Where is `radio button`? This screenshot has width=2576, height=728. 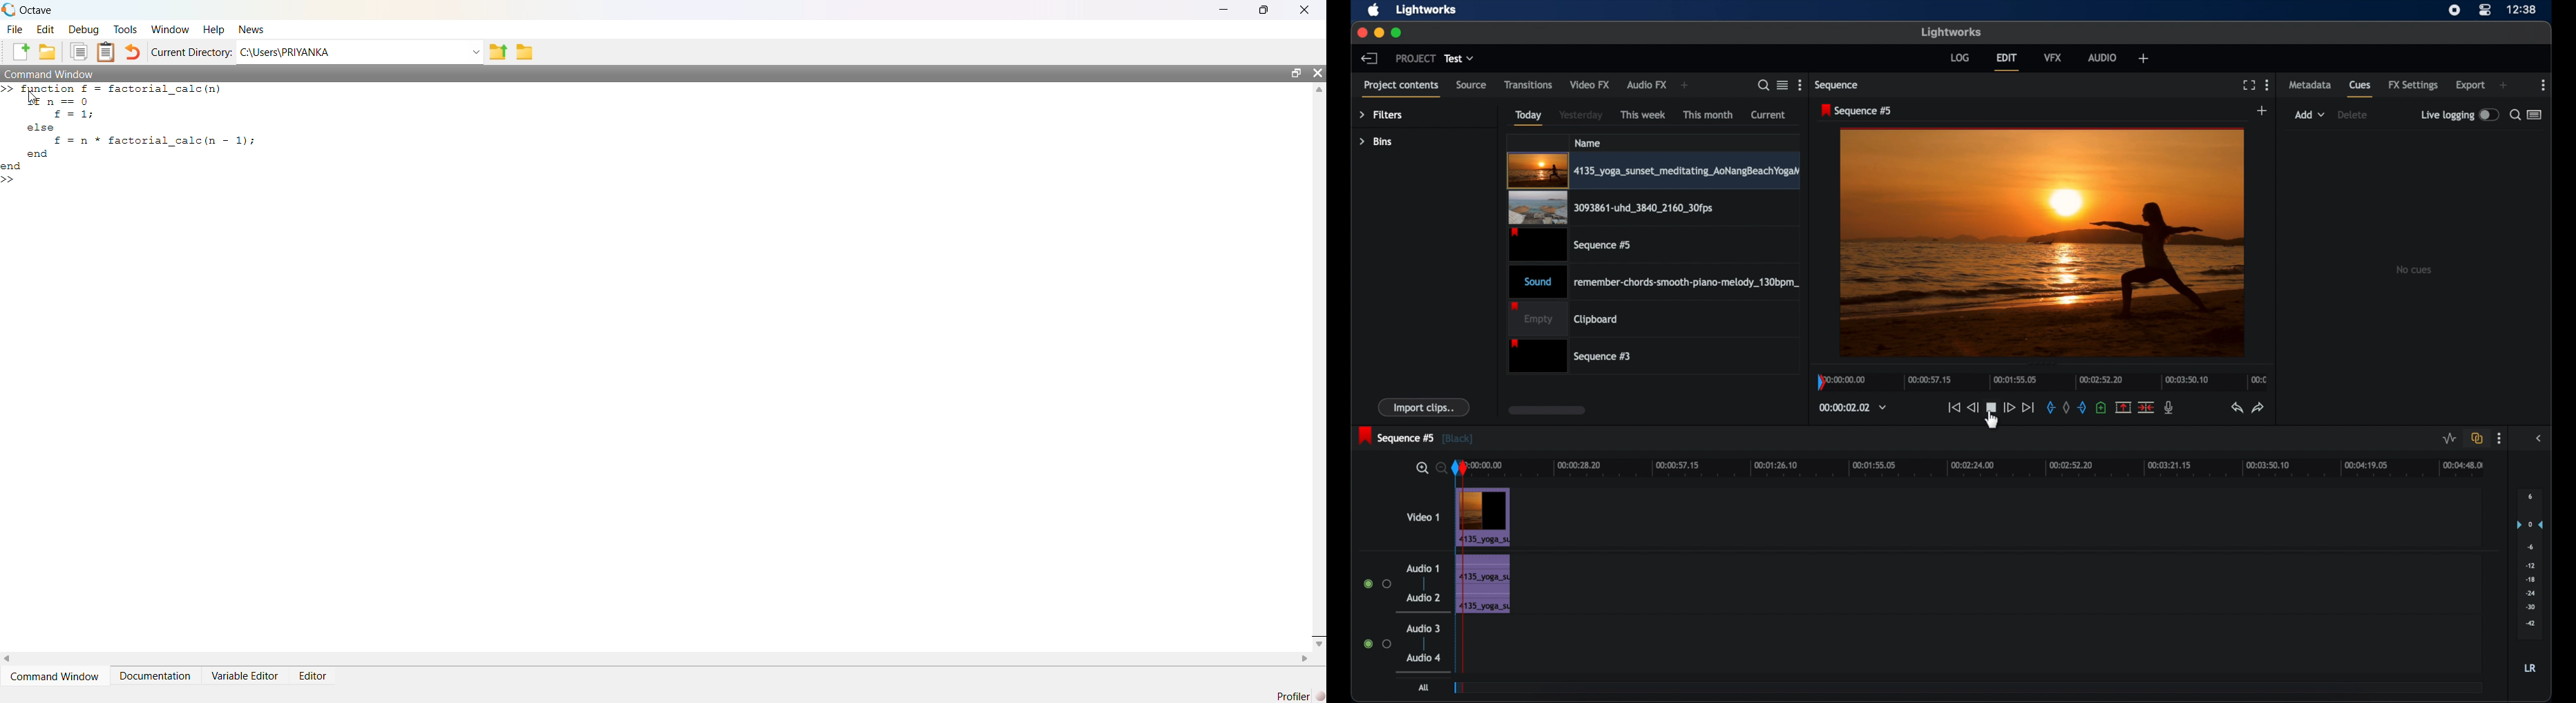 radio button is located at coordinates (1376, 583).